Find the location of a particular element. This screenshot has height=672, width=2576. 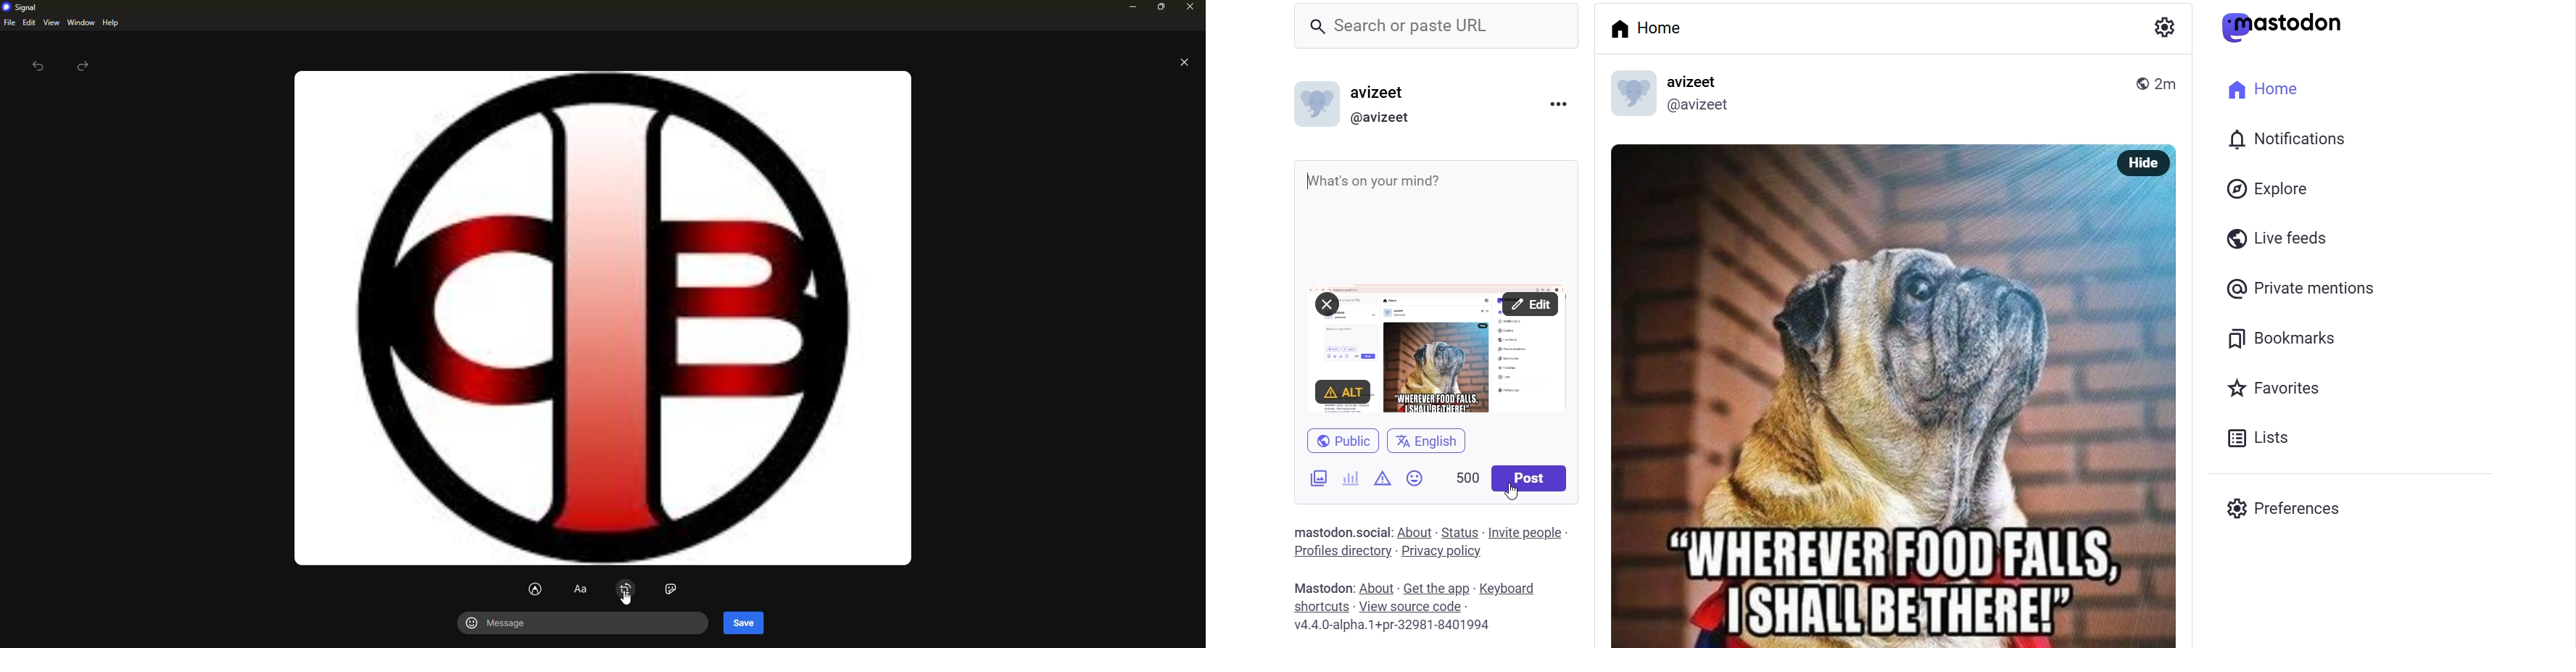

minimize is located at coordinates (1131, 8).